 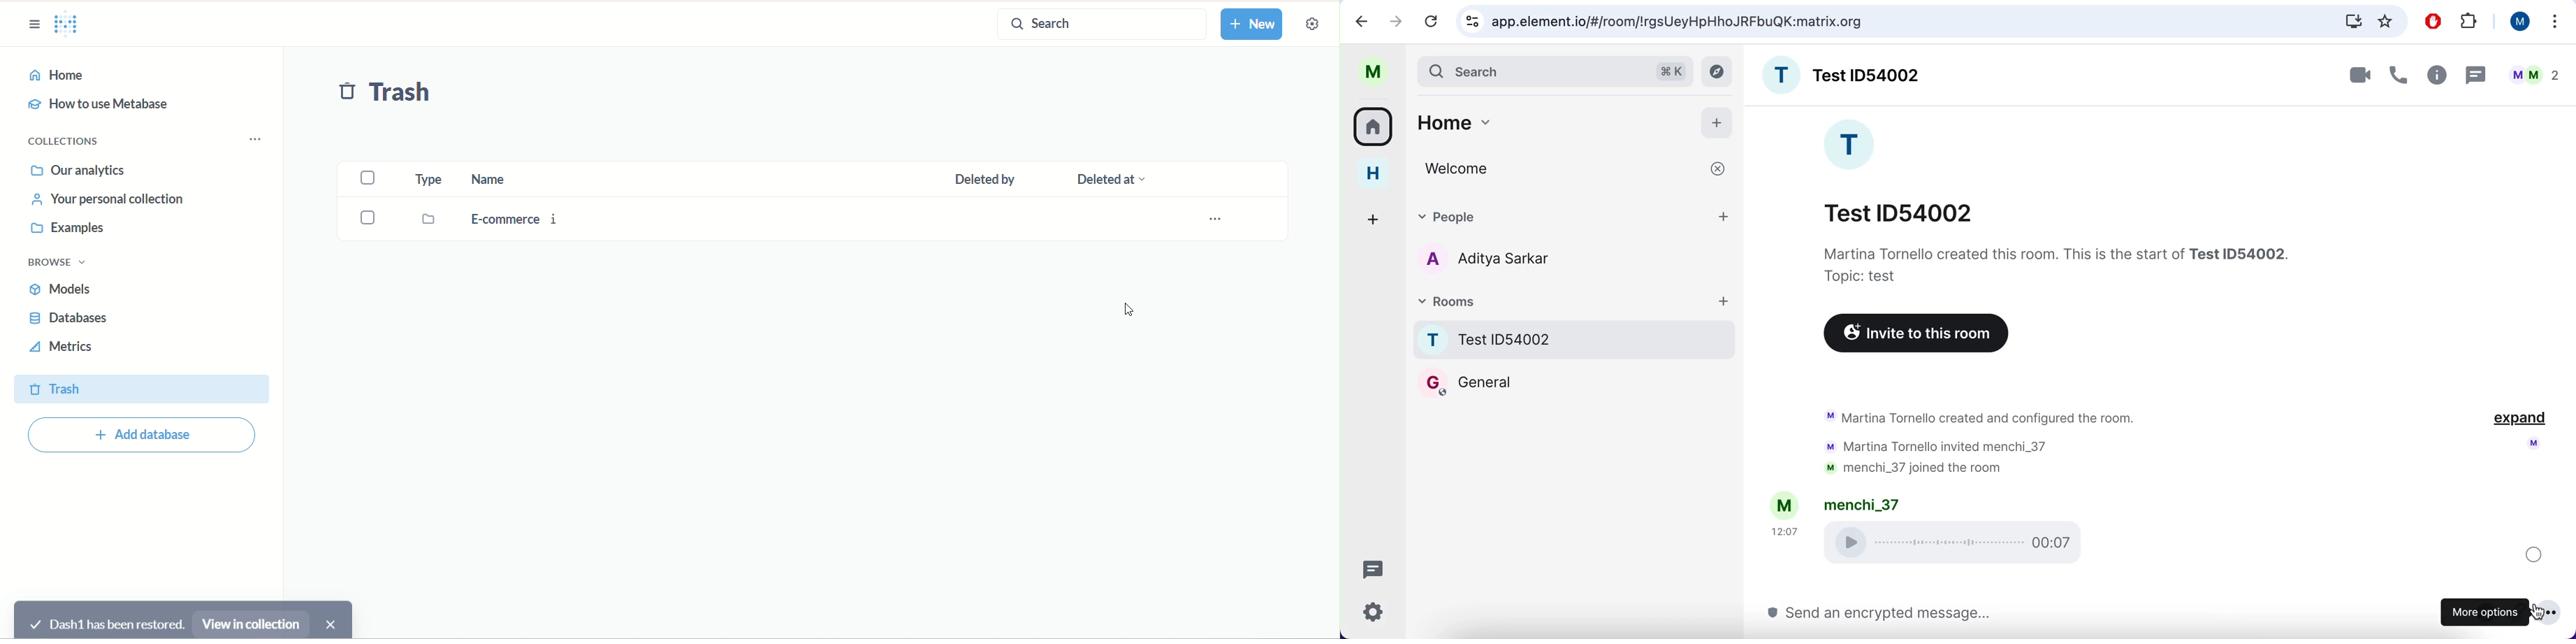 What do you see at coordinates (2386, 21) in the screenshot?
I see `favorites` at bounding box center [2386, 21].